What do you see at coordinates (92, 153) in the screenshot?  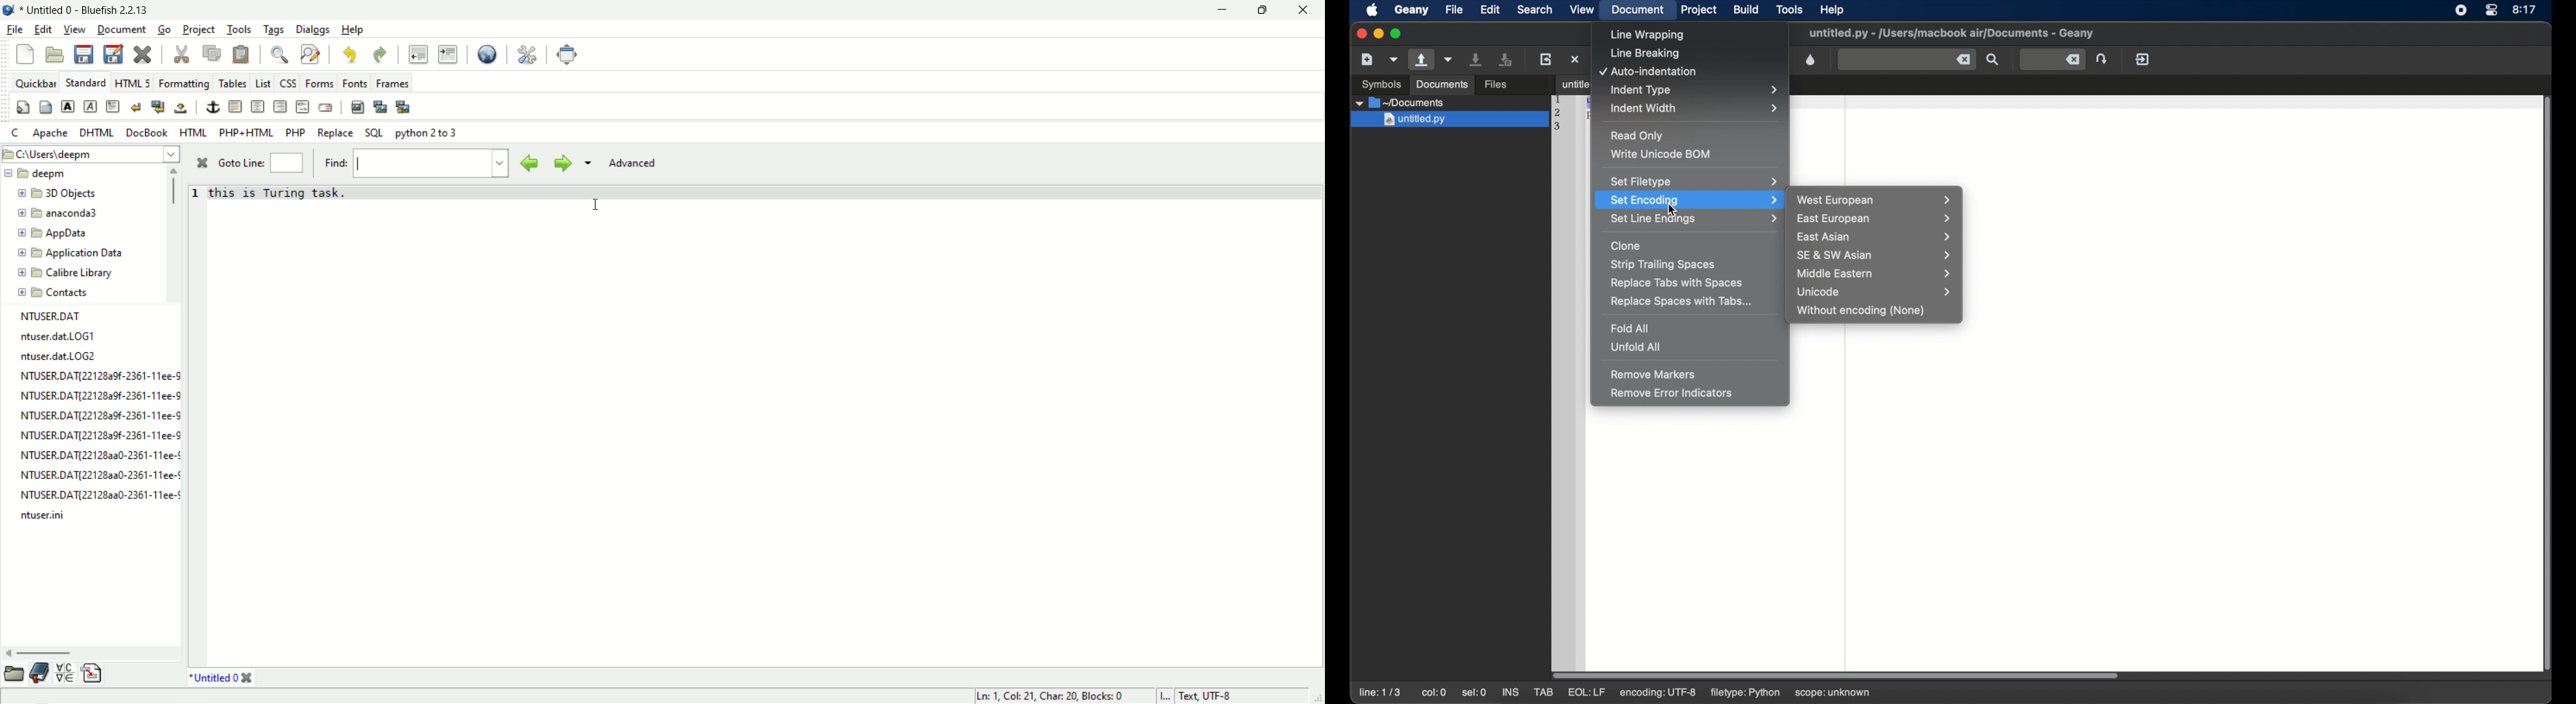 I see `C:\Users\deepm` at bounding box center [92, 153].